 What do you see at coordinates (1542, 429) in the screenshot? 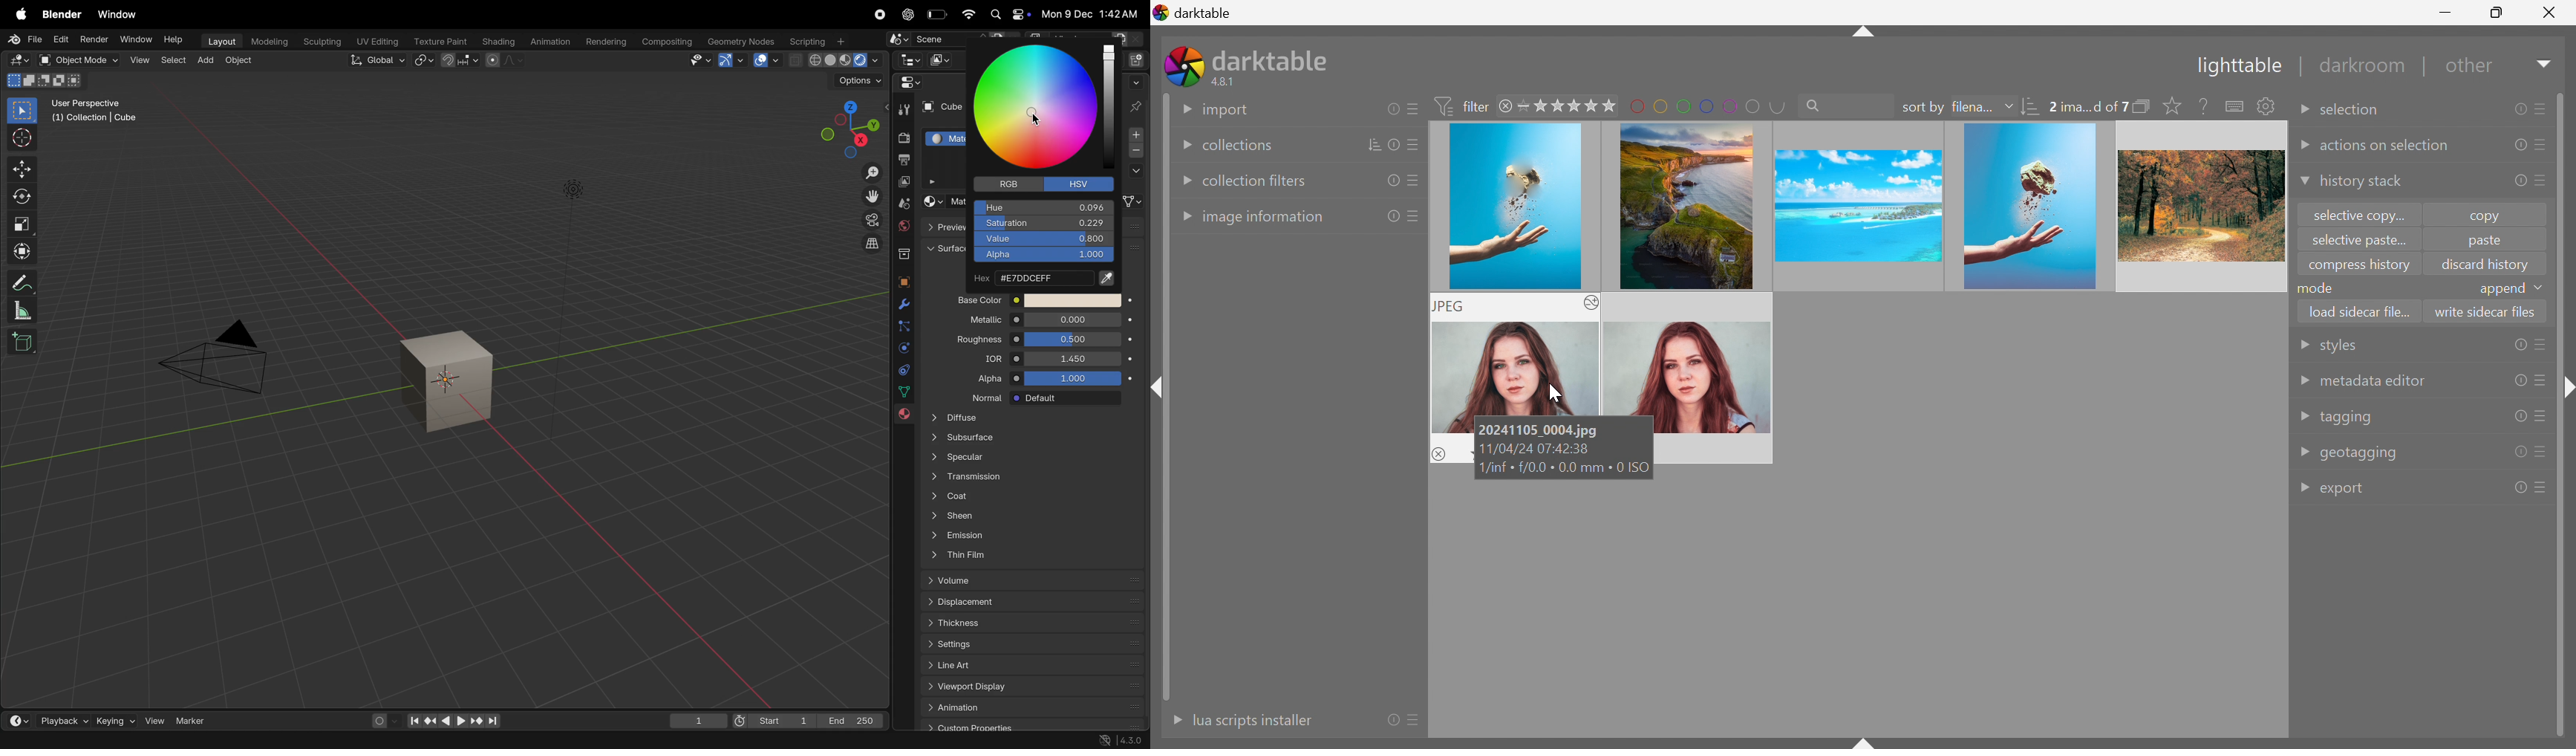
I see `20241105_0004.jpg` at bounding box center [1542, 429].